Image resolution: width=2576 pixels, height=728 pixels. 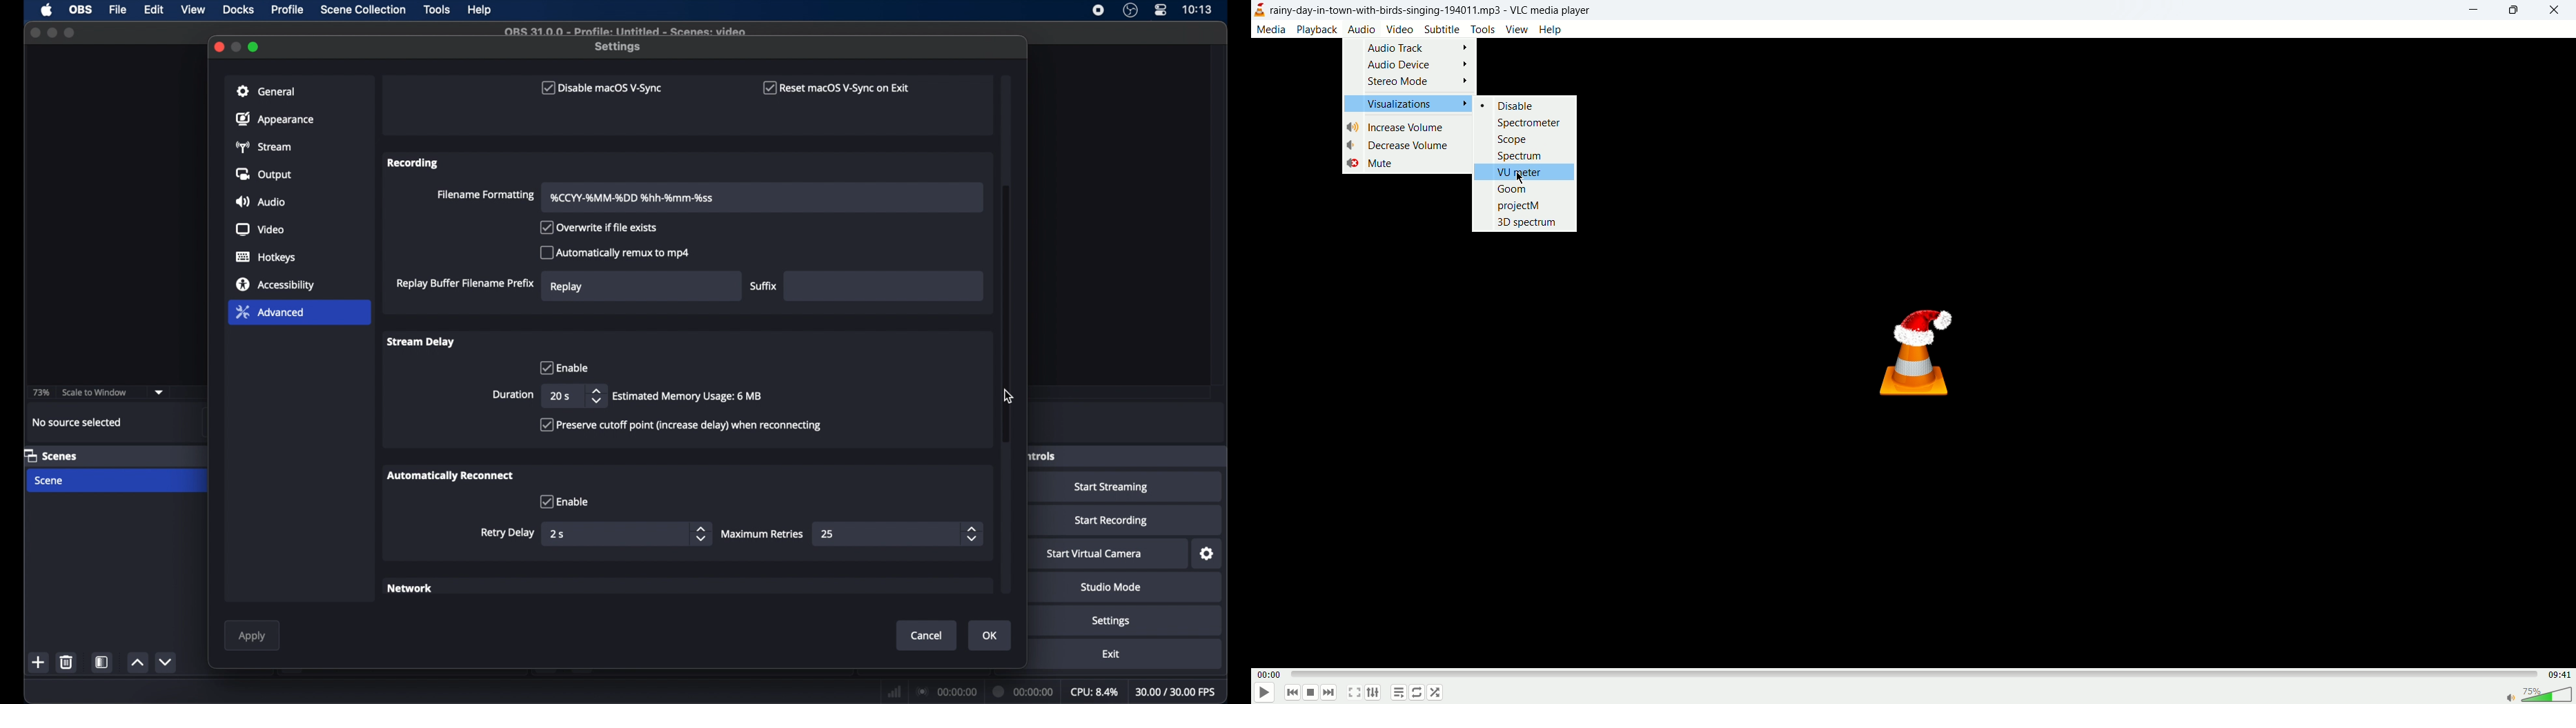 I want to click on scroll box, so click(x=1006, y=315).